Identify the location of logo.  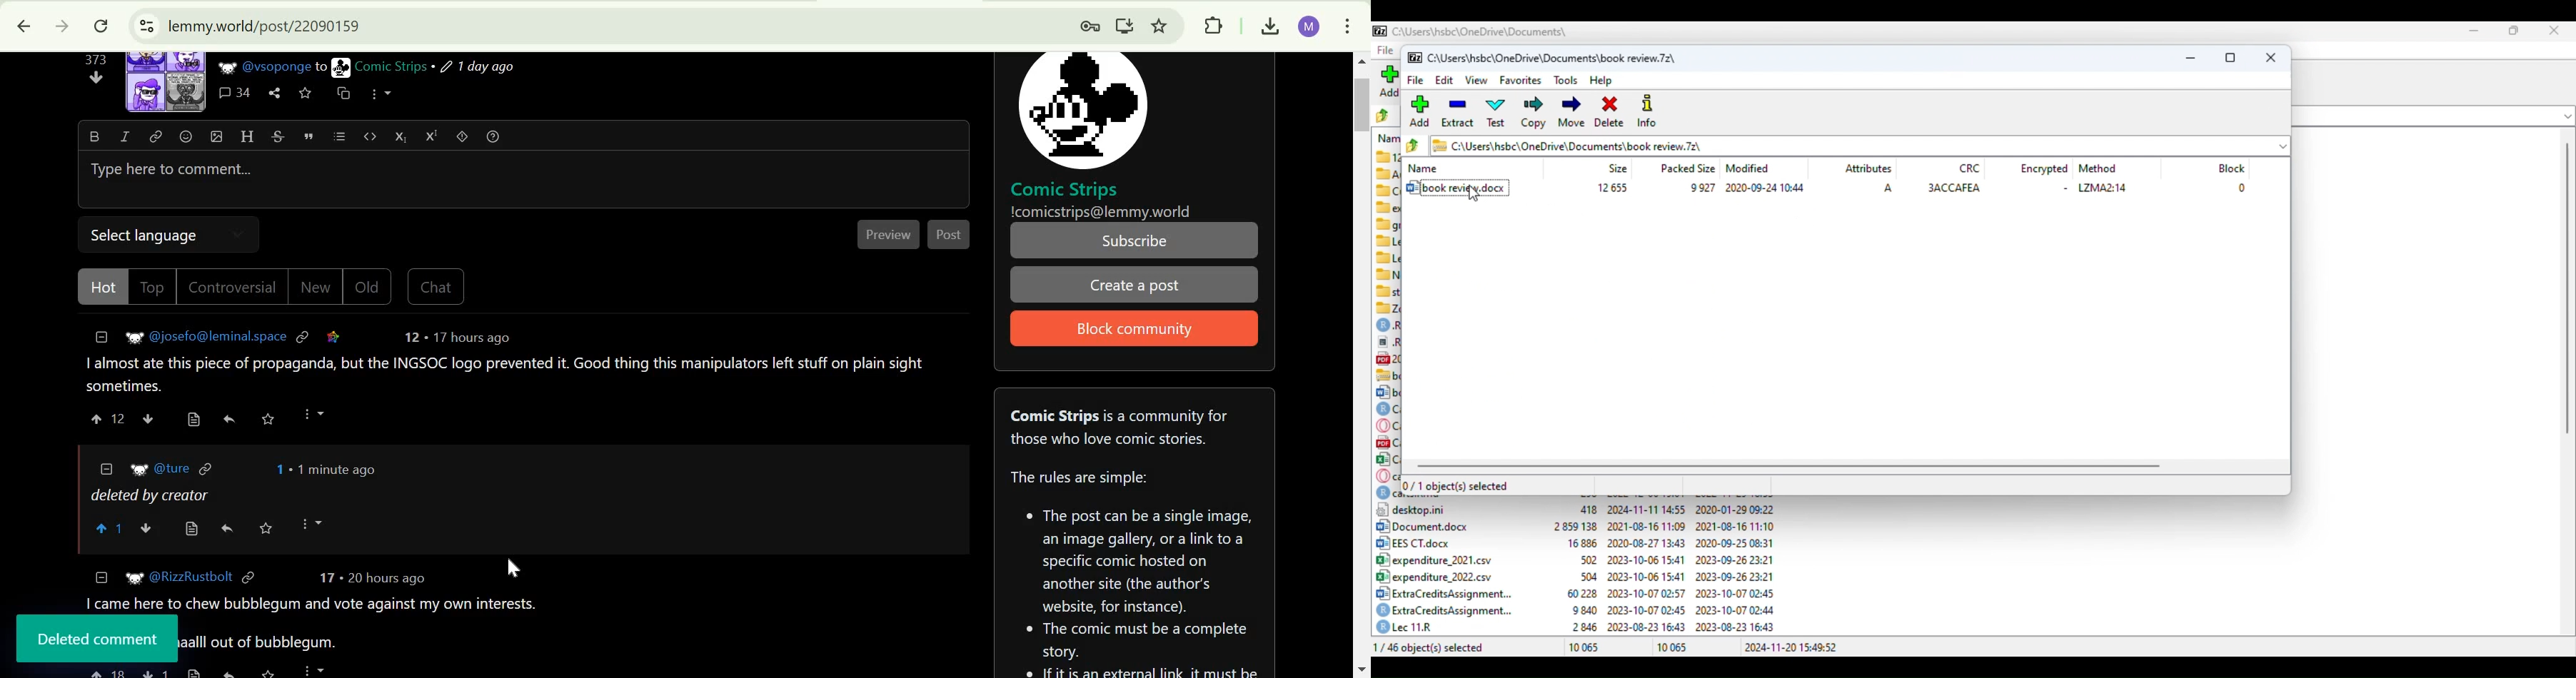
(1381, 31).